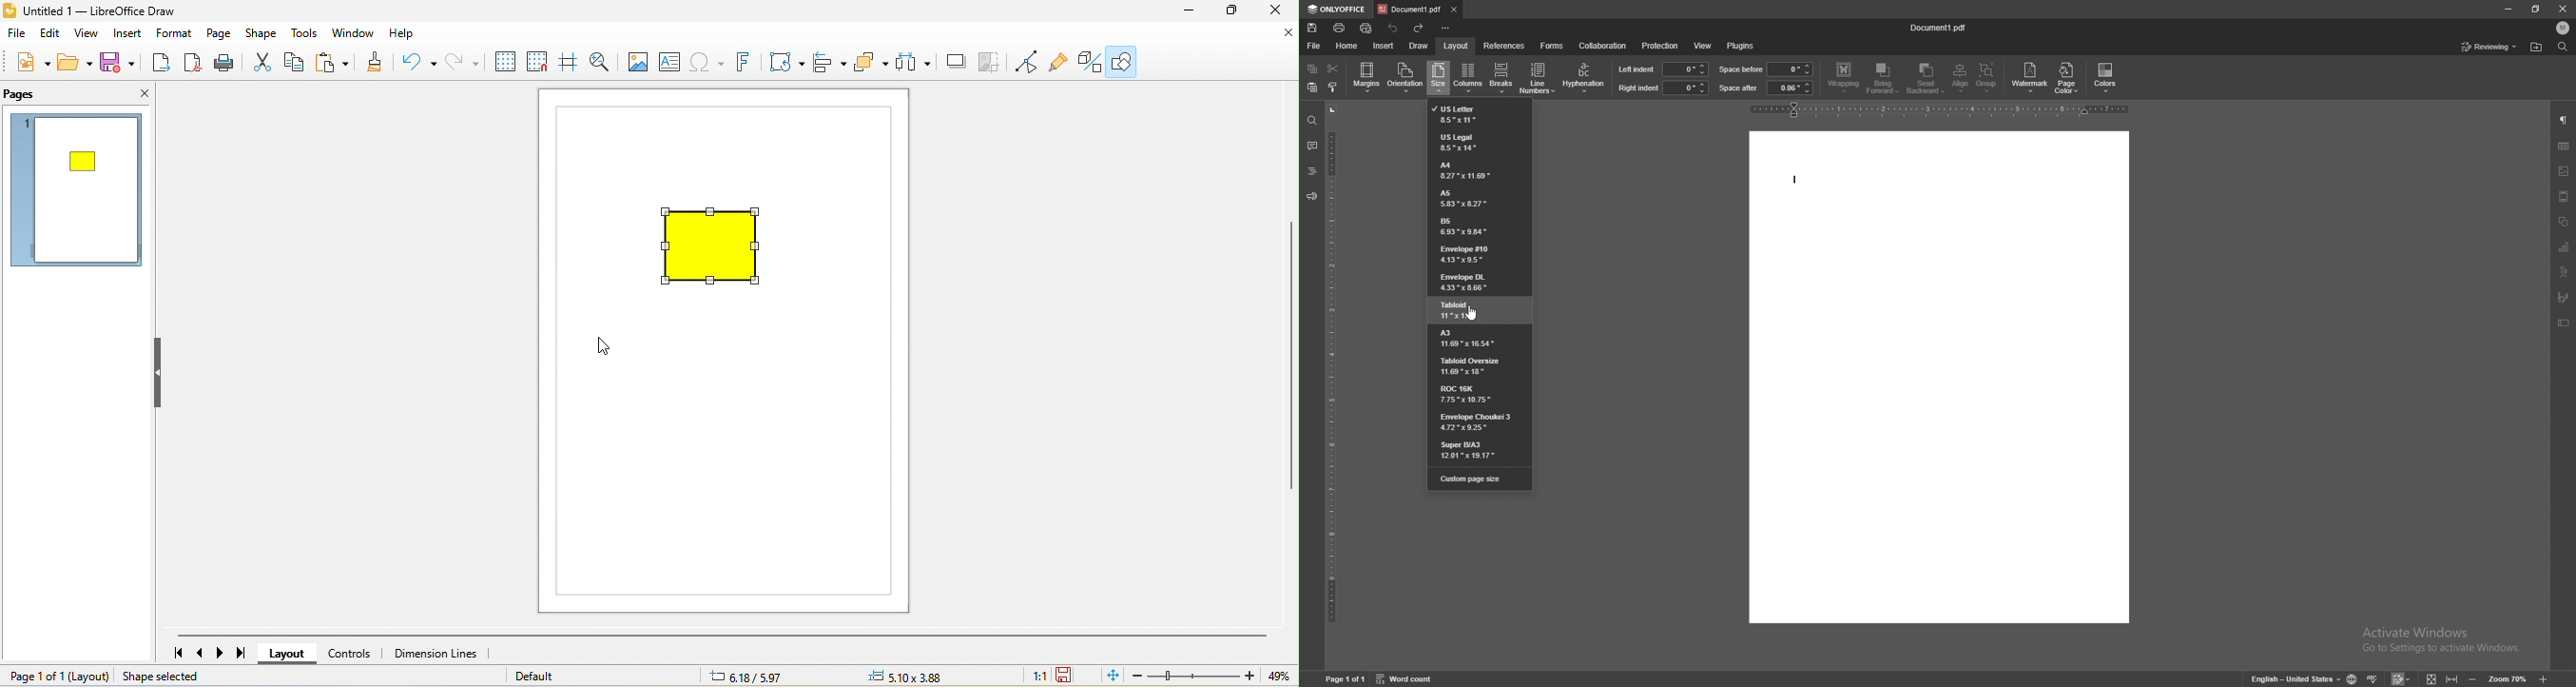  What do you see at coordinates (223, 654) in the screenshot?
I see `next page` at bounding box center [223, 654].